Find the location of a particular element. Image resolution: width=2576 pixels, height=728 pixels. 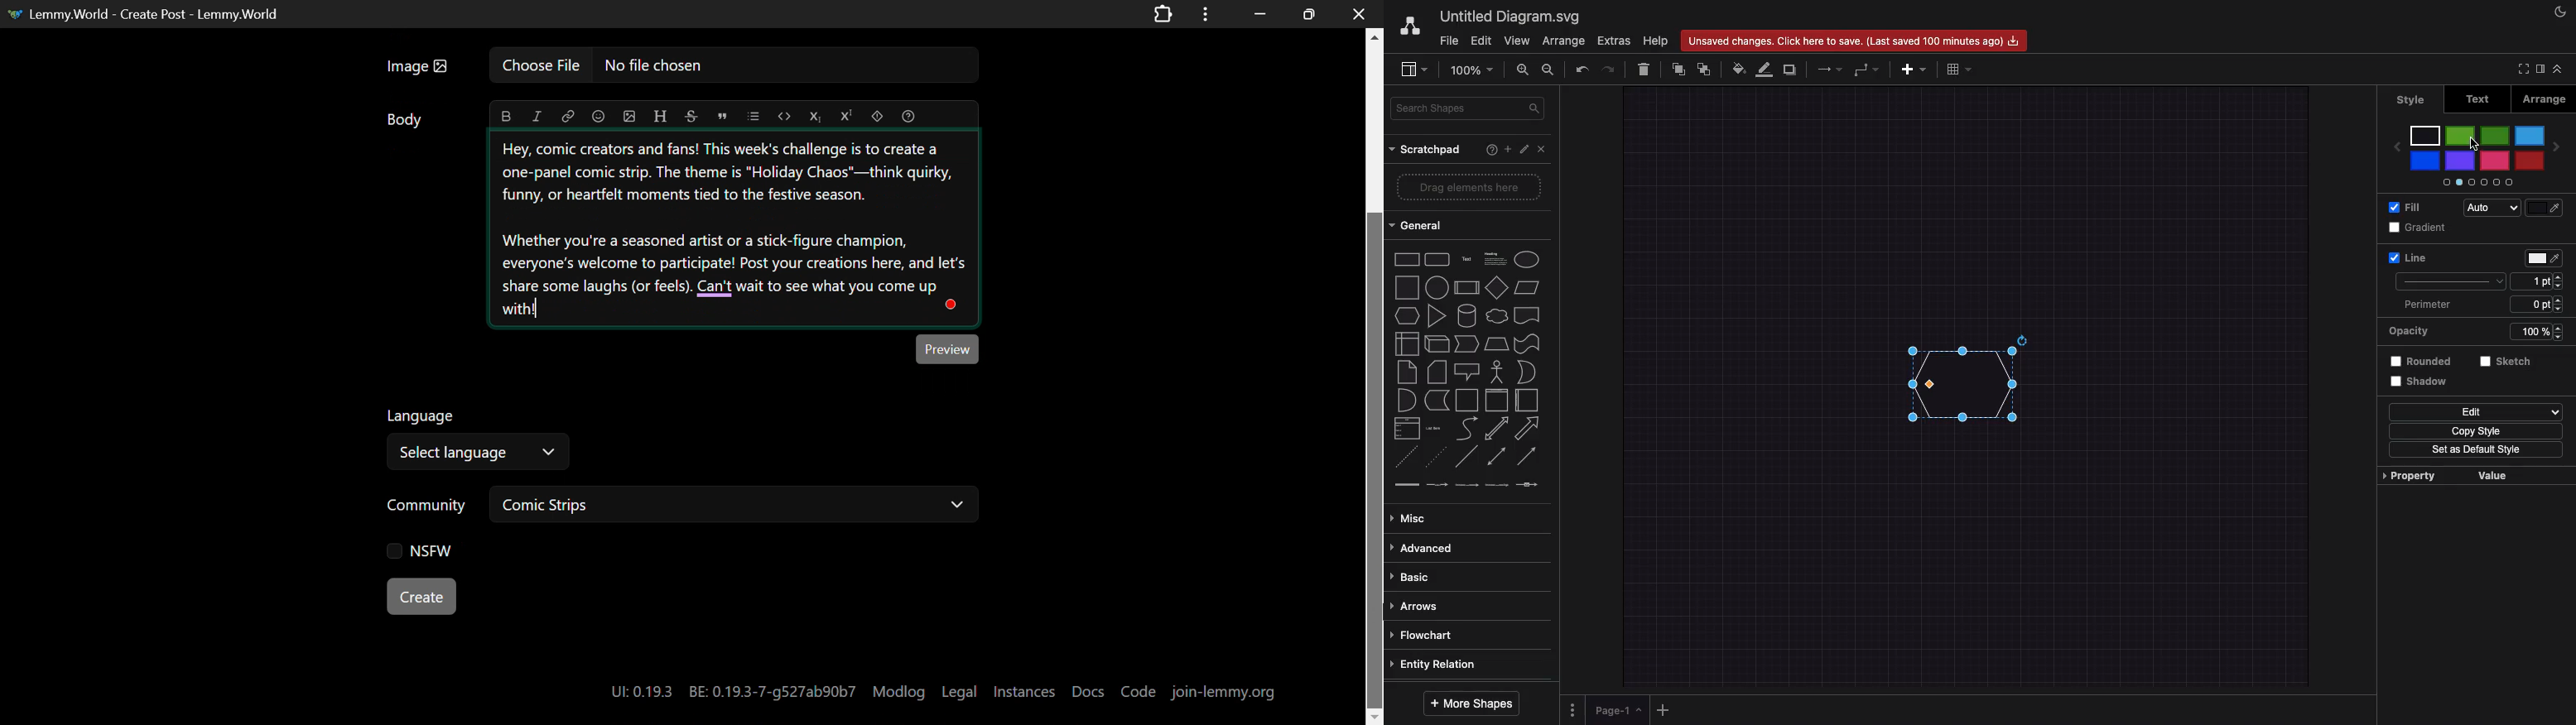

Preview is located at coordinates (948, 349).